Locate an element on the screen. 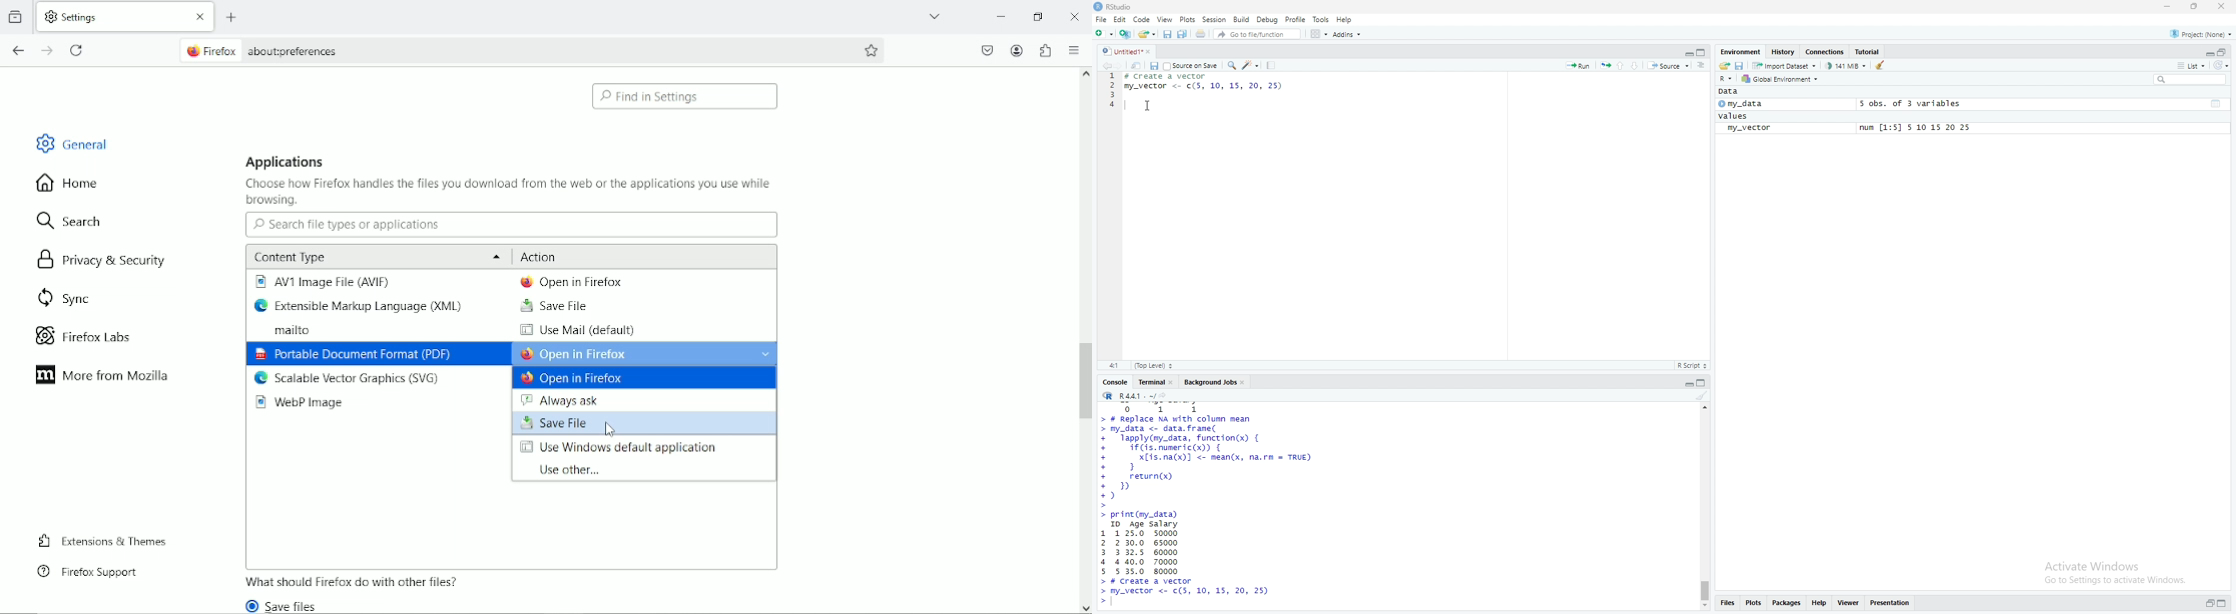  my_data is located at coordinates (1744, 104).